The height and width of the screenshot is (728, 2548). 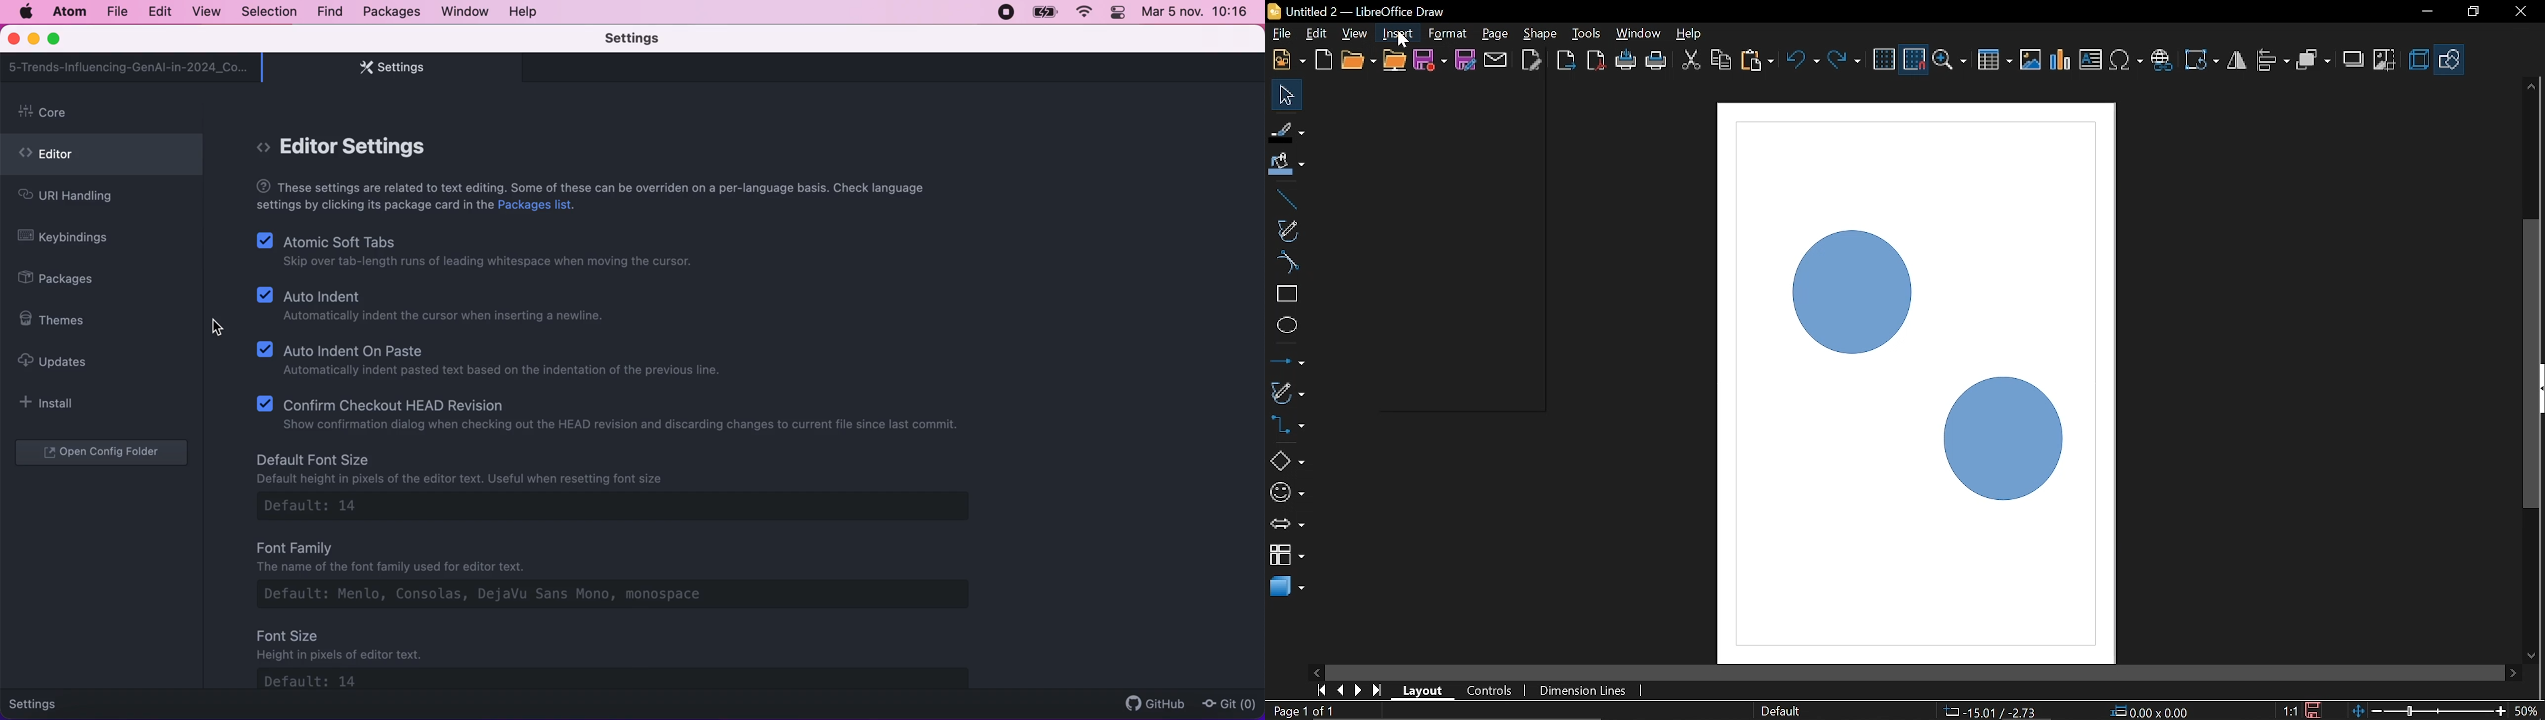 I want to click on Curves and polygons, so click(x=1286, y=392).